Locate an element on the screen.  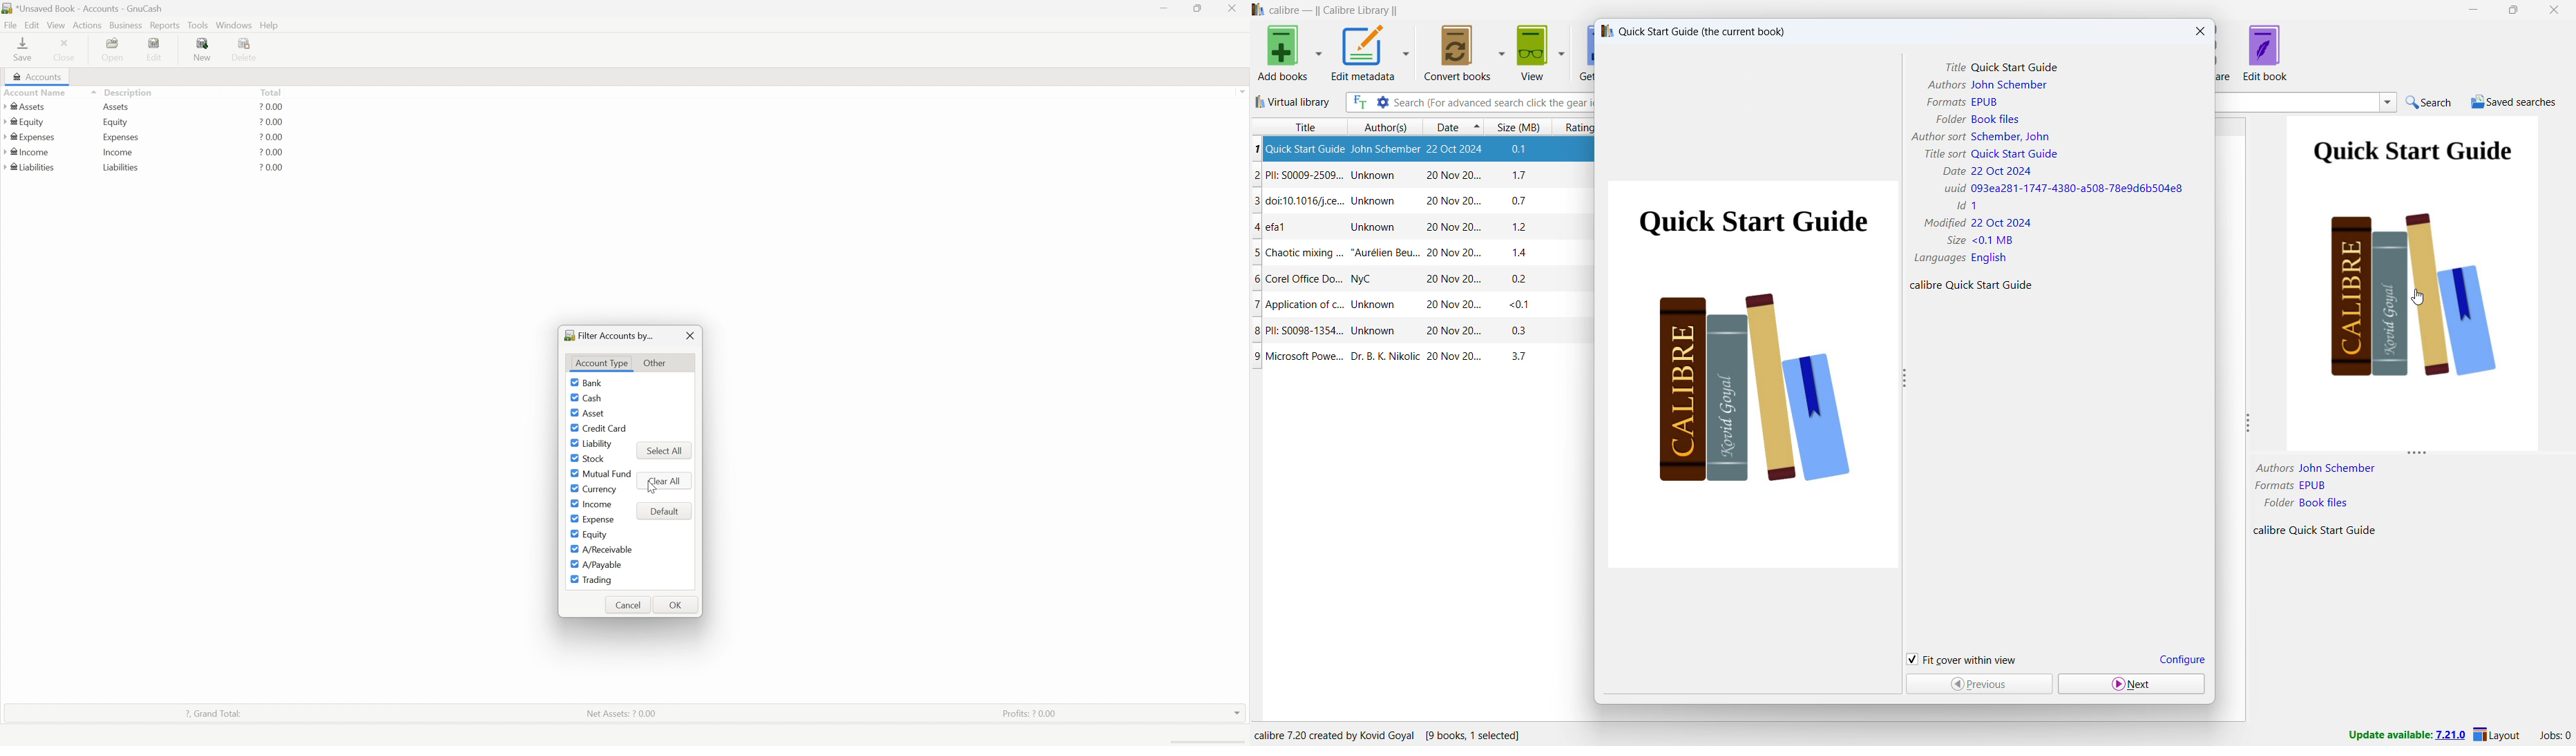
view is located at coordinates (1534, 52).